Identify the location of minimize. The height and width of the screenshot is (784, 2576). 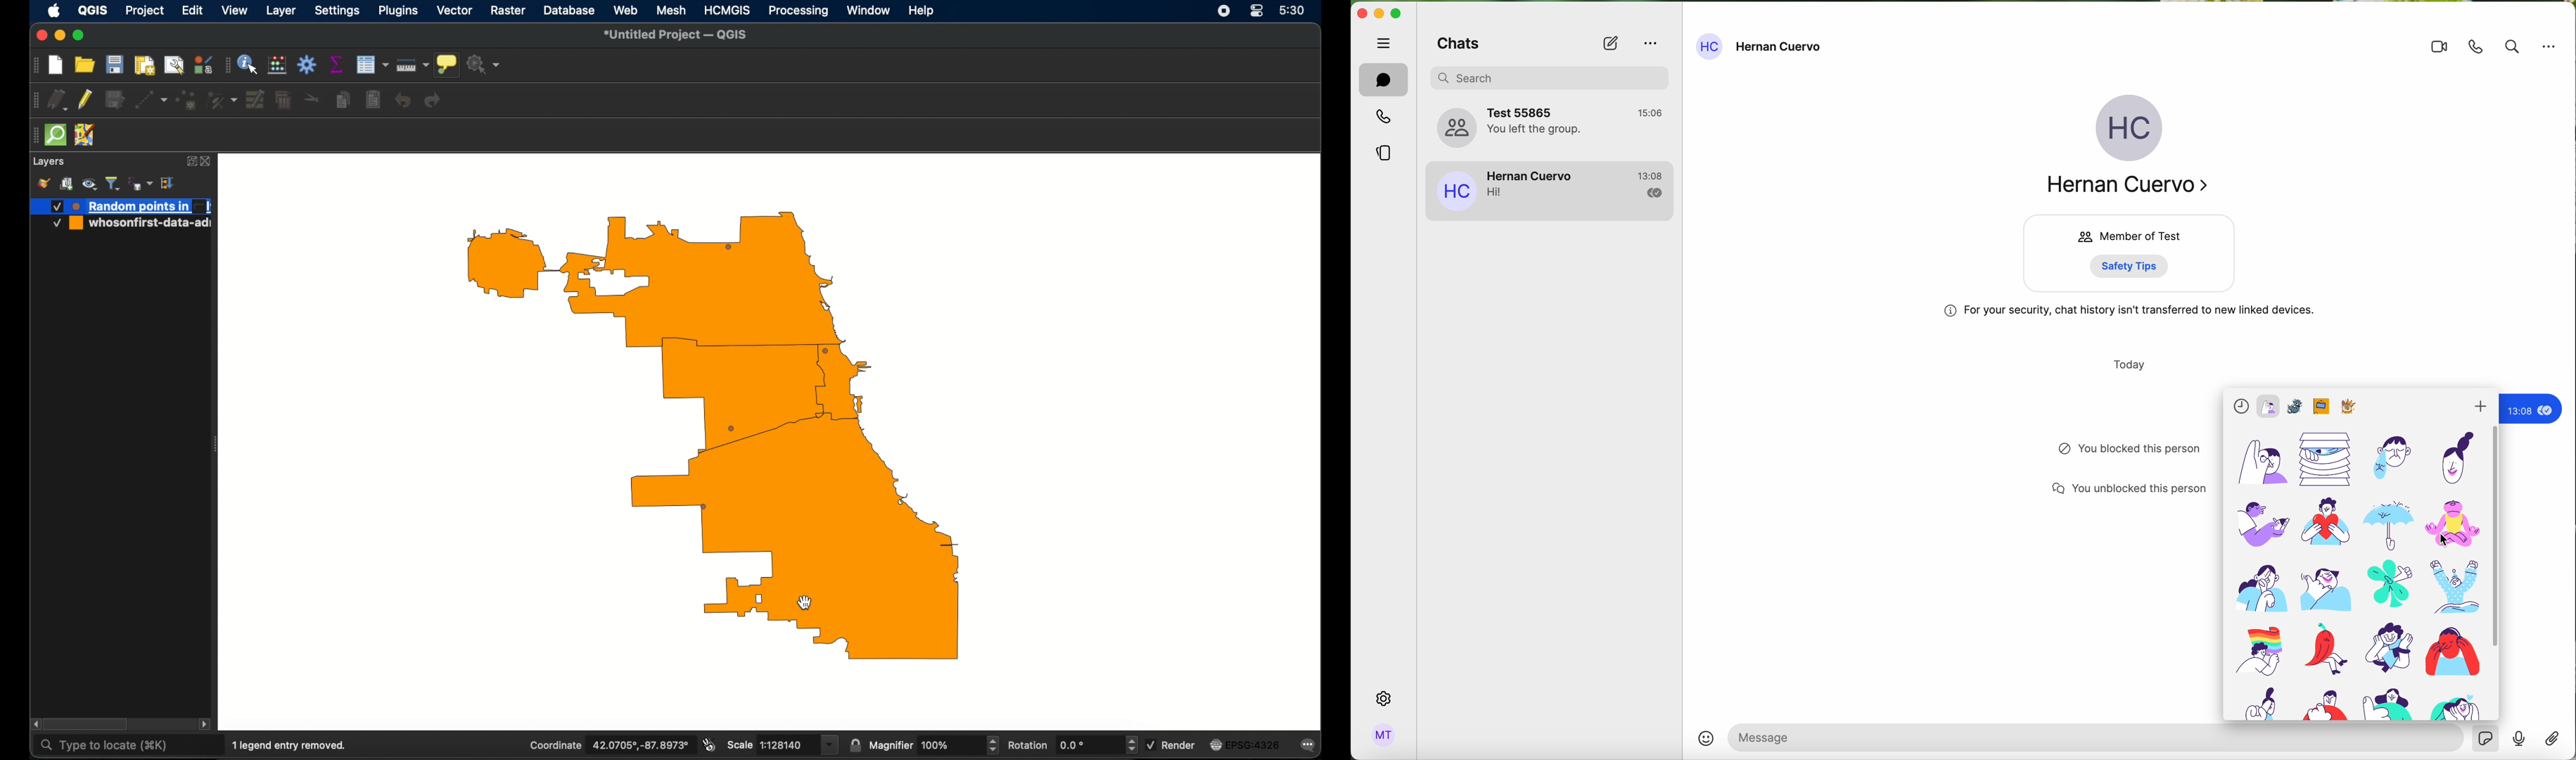
(60, 35).